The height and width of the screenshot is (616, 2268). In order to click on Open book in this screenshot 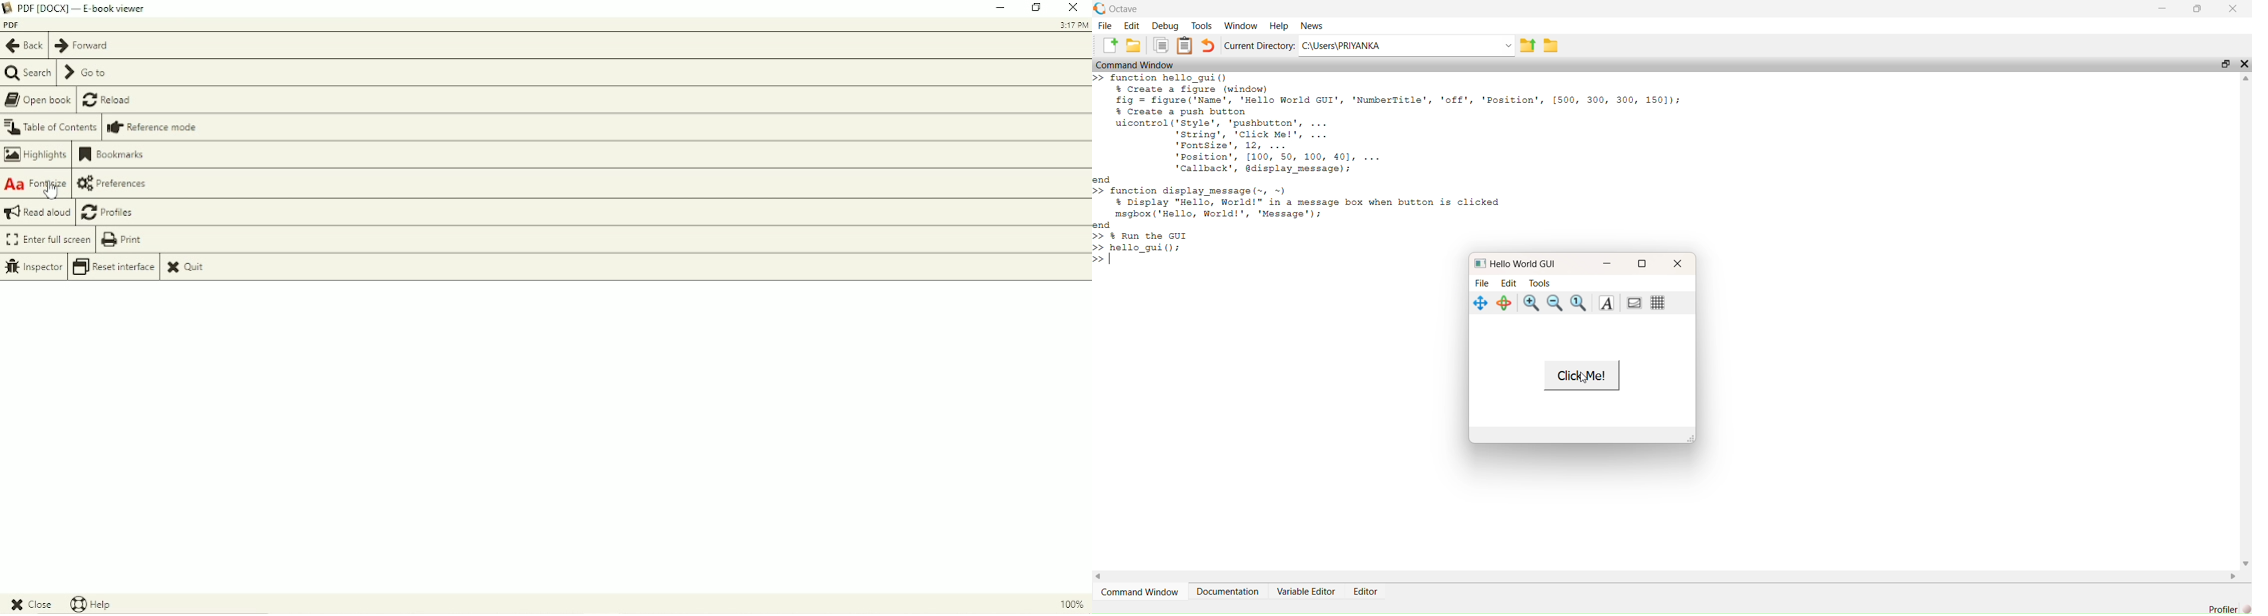, I will do `click(38, 100)`.